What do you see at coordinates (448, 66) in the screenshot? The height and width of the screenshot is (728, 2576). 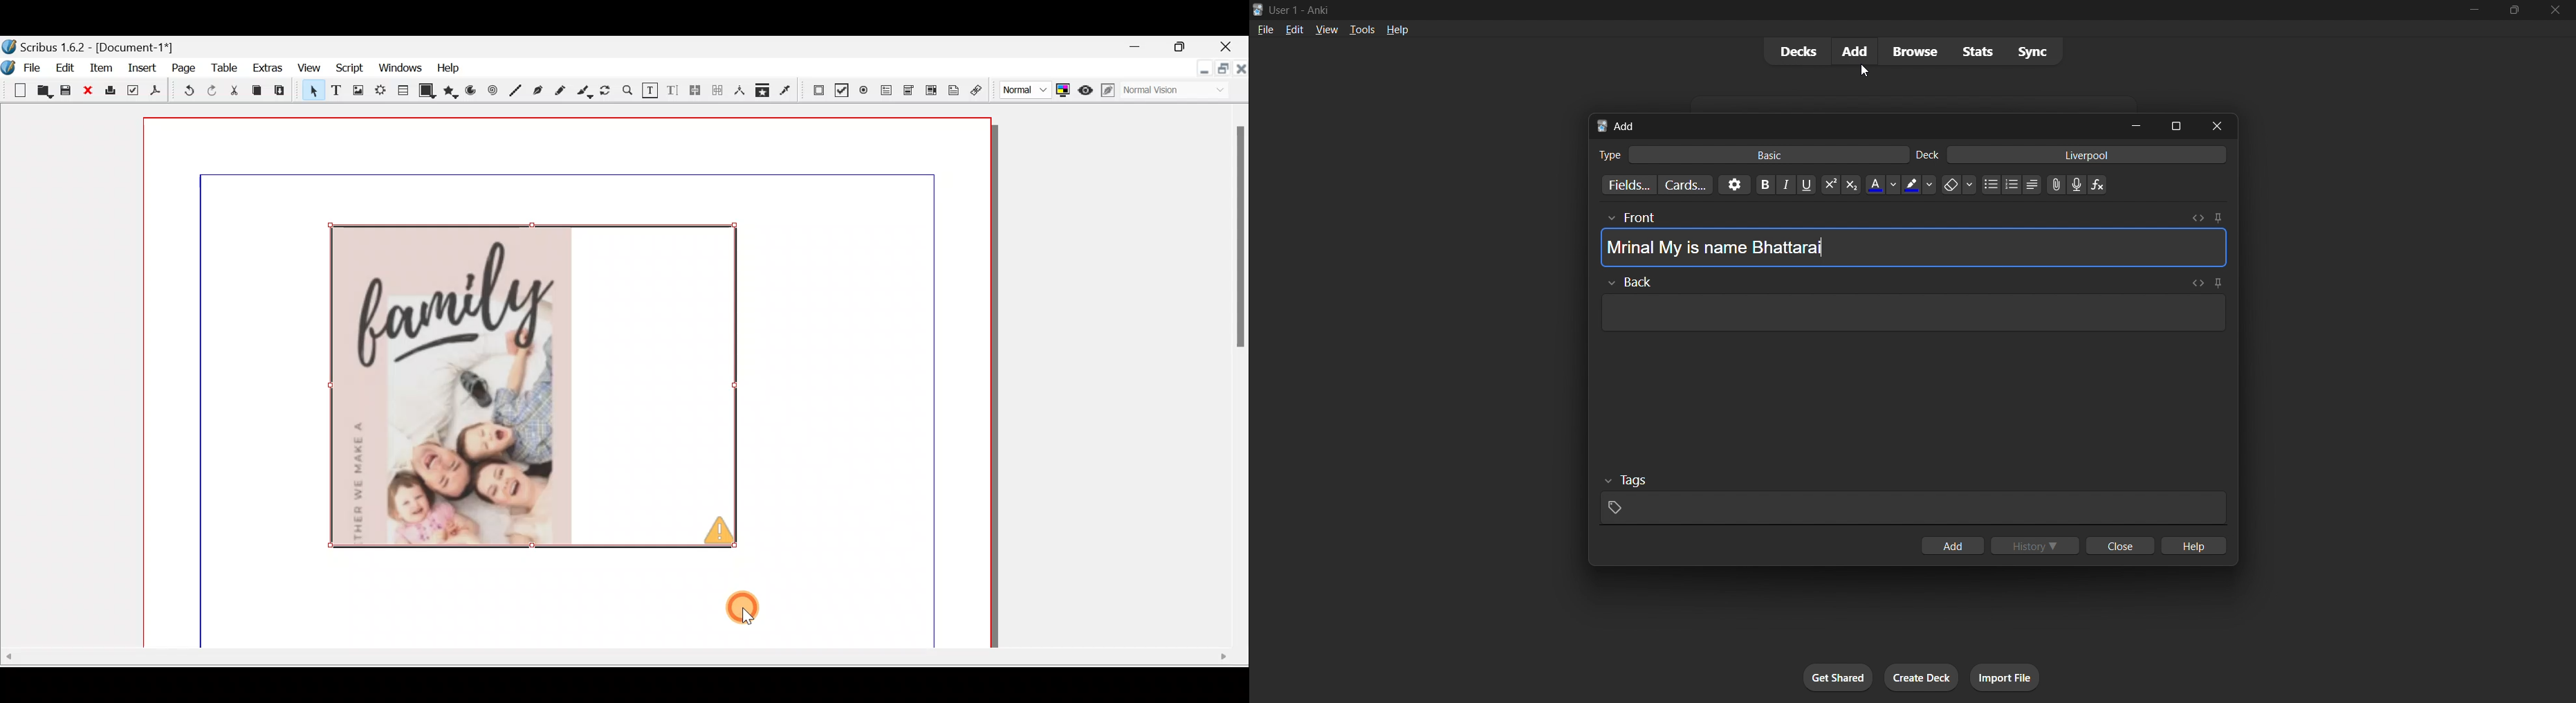 I see `Help` at bounding box center [448, 66].